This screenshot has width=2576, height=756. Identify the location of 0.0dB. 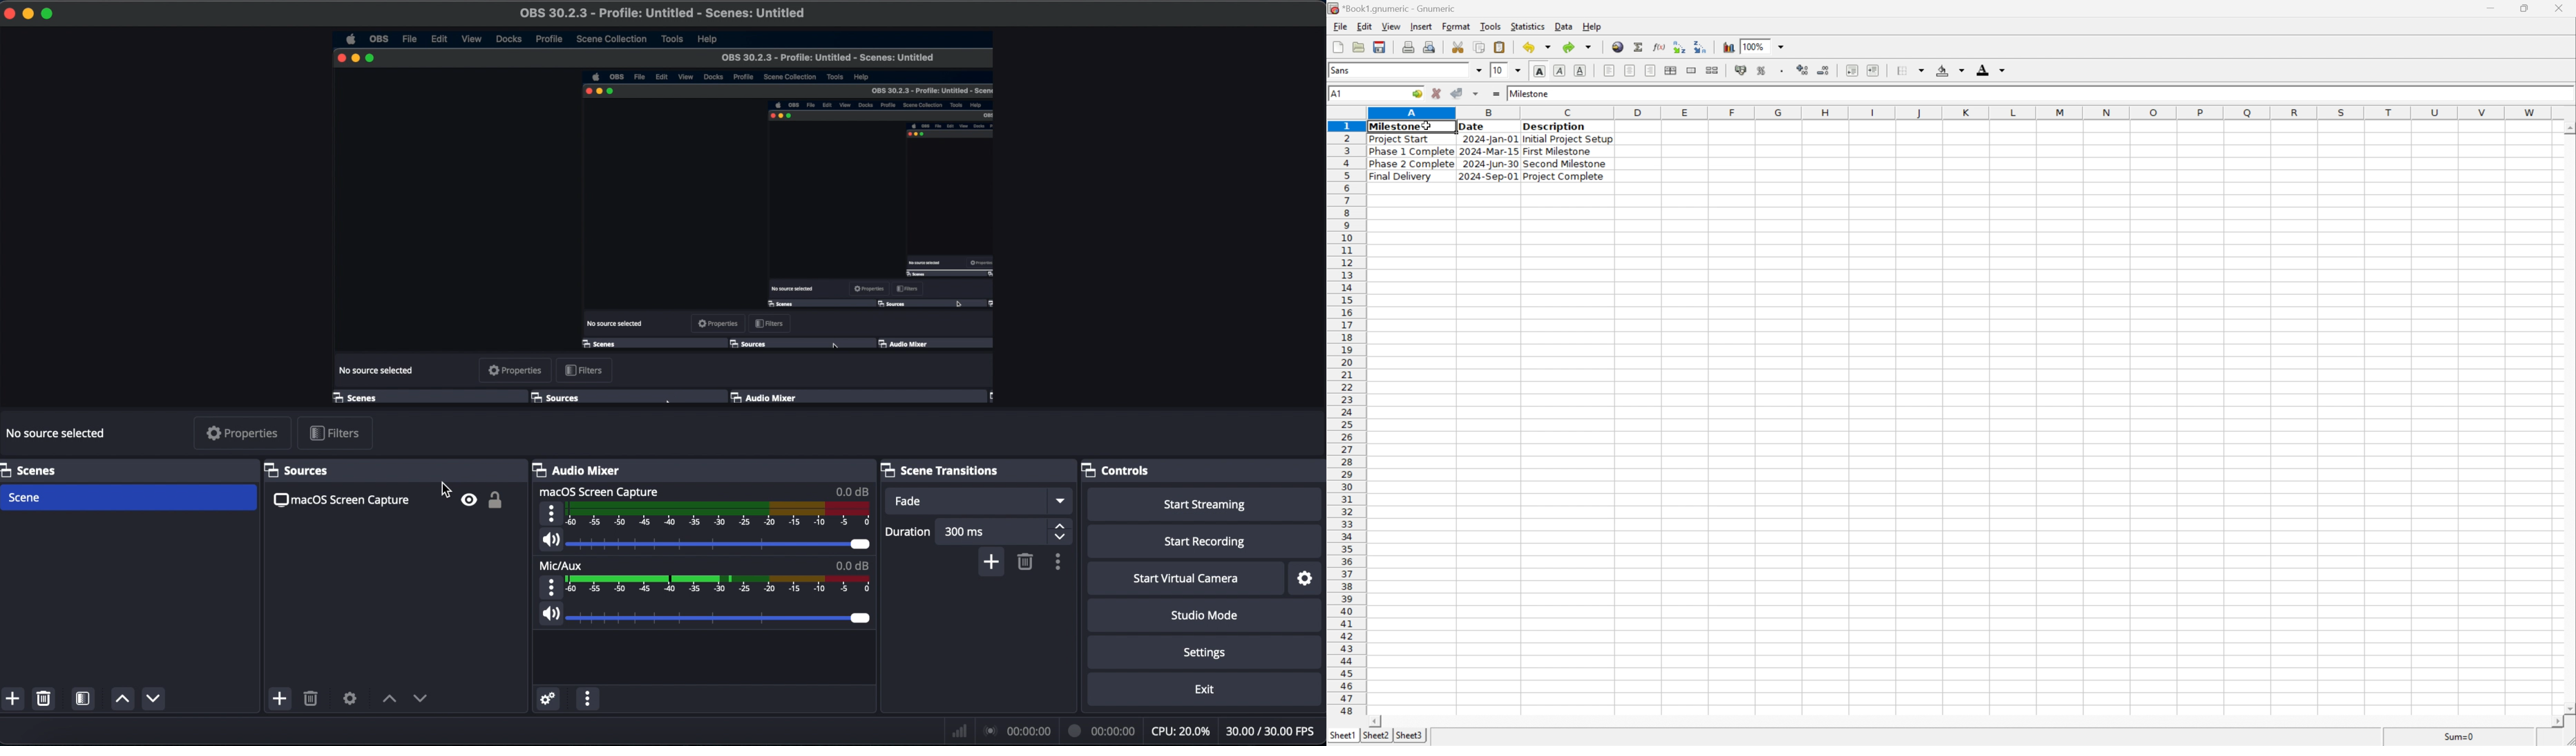
(852, 564).